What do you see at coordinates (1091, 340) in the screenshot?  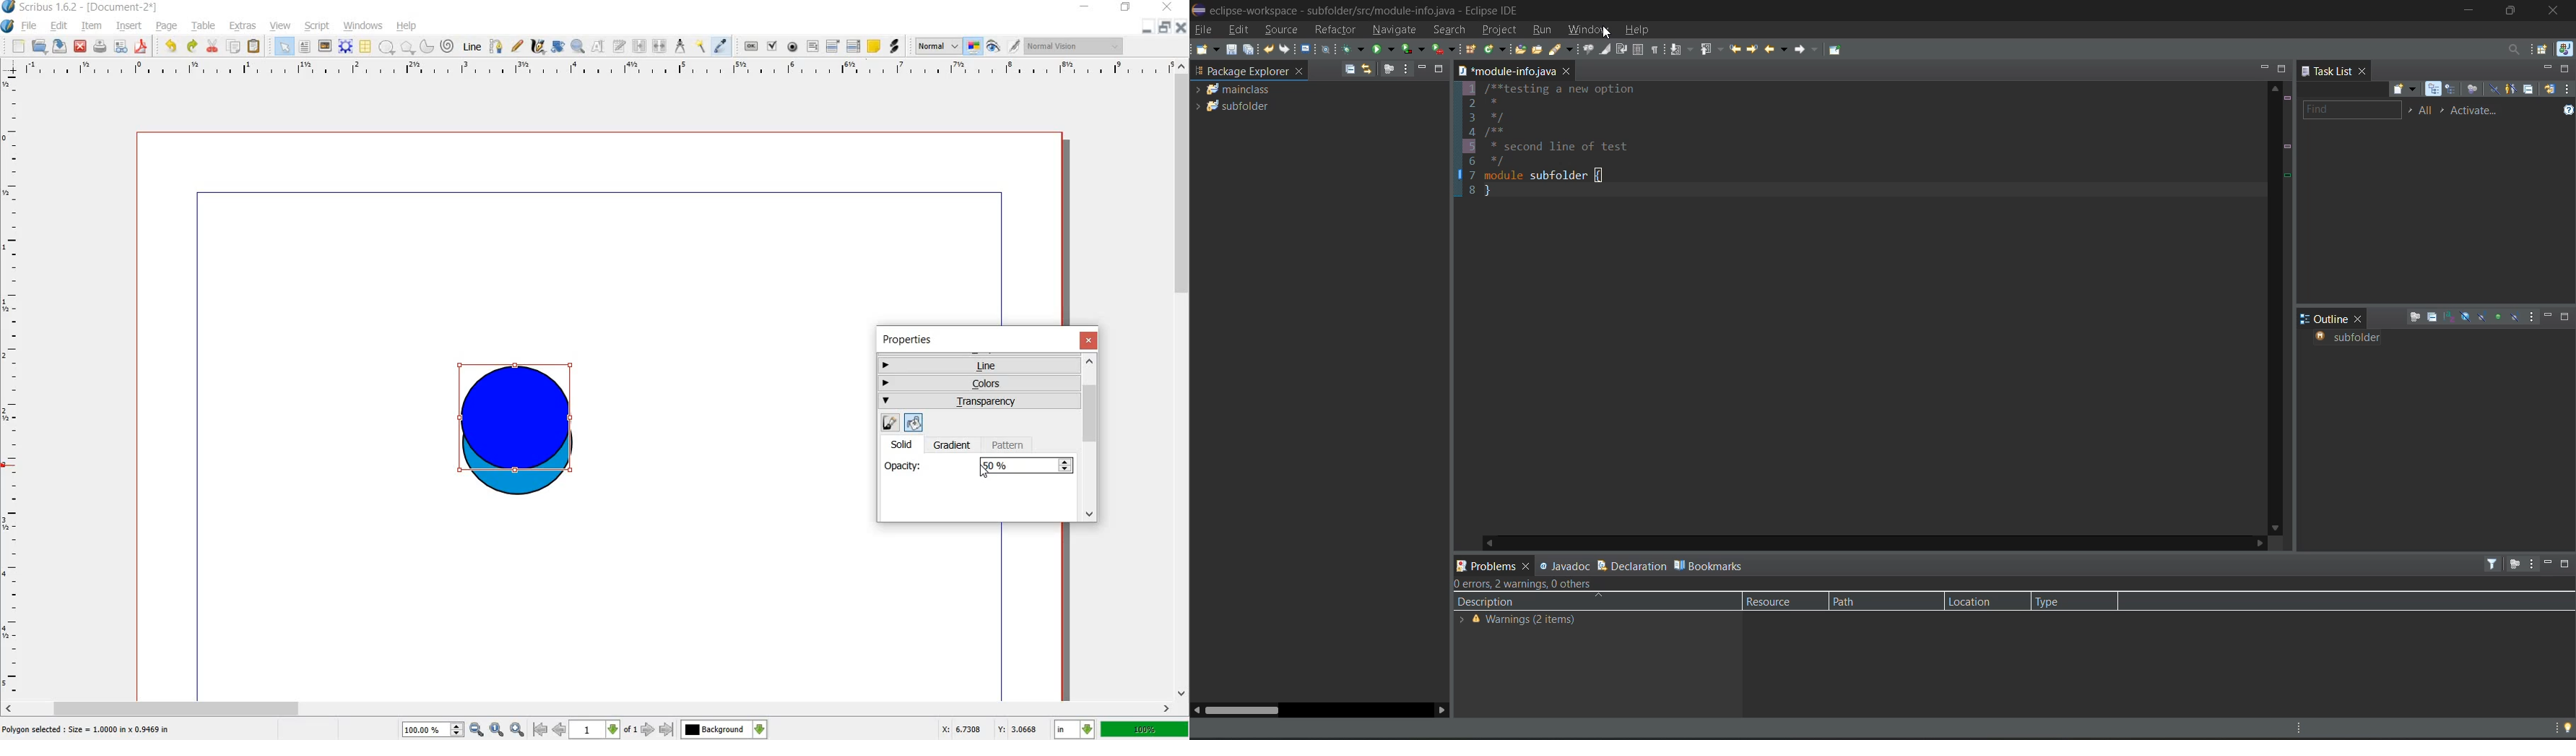 I see `close` at bounding box center [1091, 340].